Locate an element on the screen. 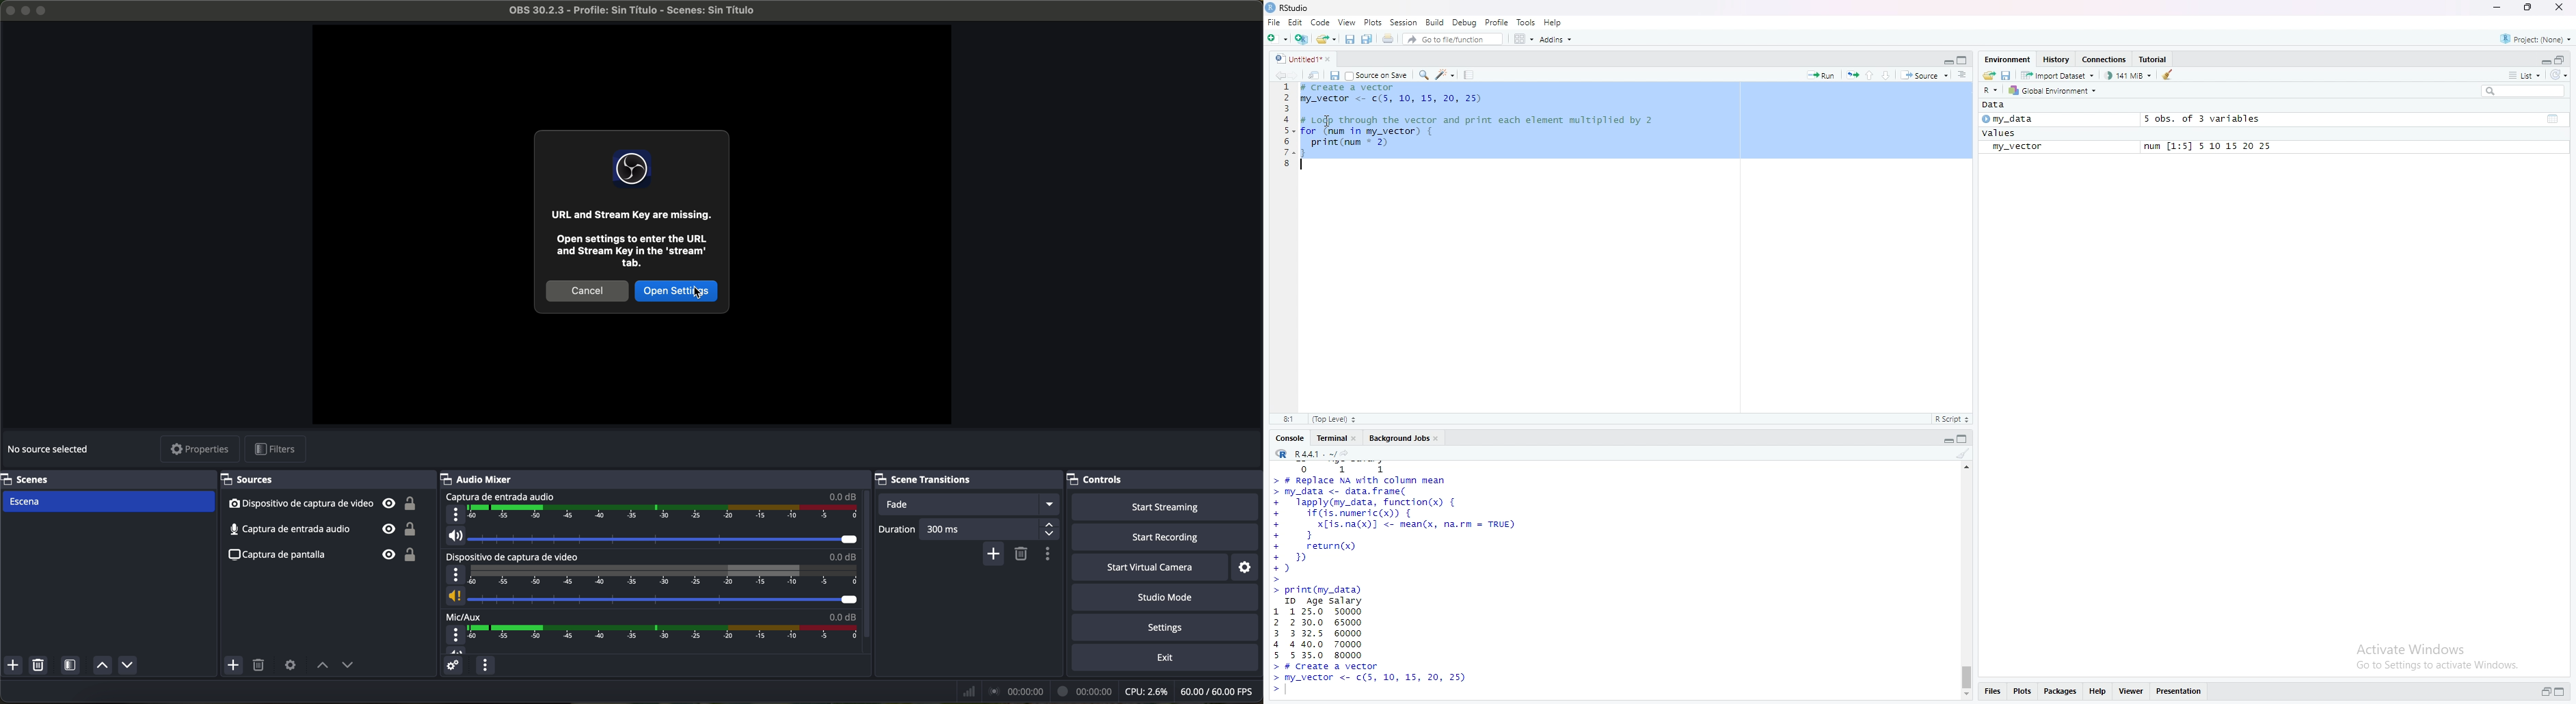 This screenshot has height=728, width=2576. expand is located at coordinates (2544, 60).